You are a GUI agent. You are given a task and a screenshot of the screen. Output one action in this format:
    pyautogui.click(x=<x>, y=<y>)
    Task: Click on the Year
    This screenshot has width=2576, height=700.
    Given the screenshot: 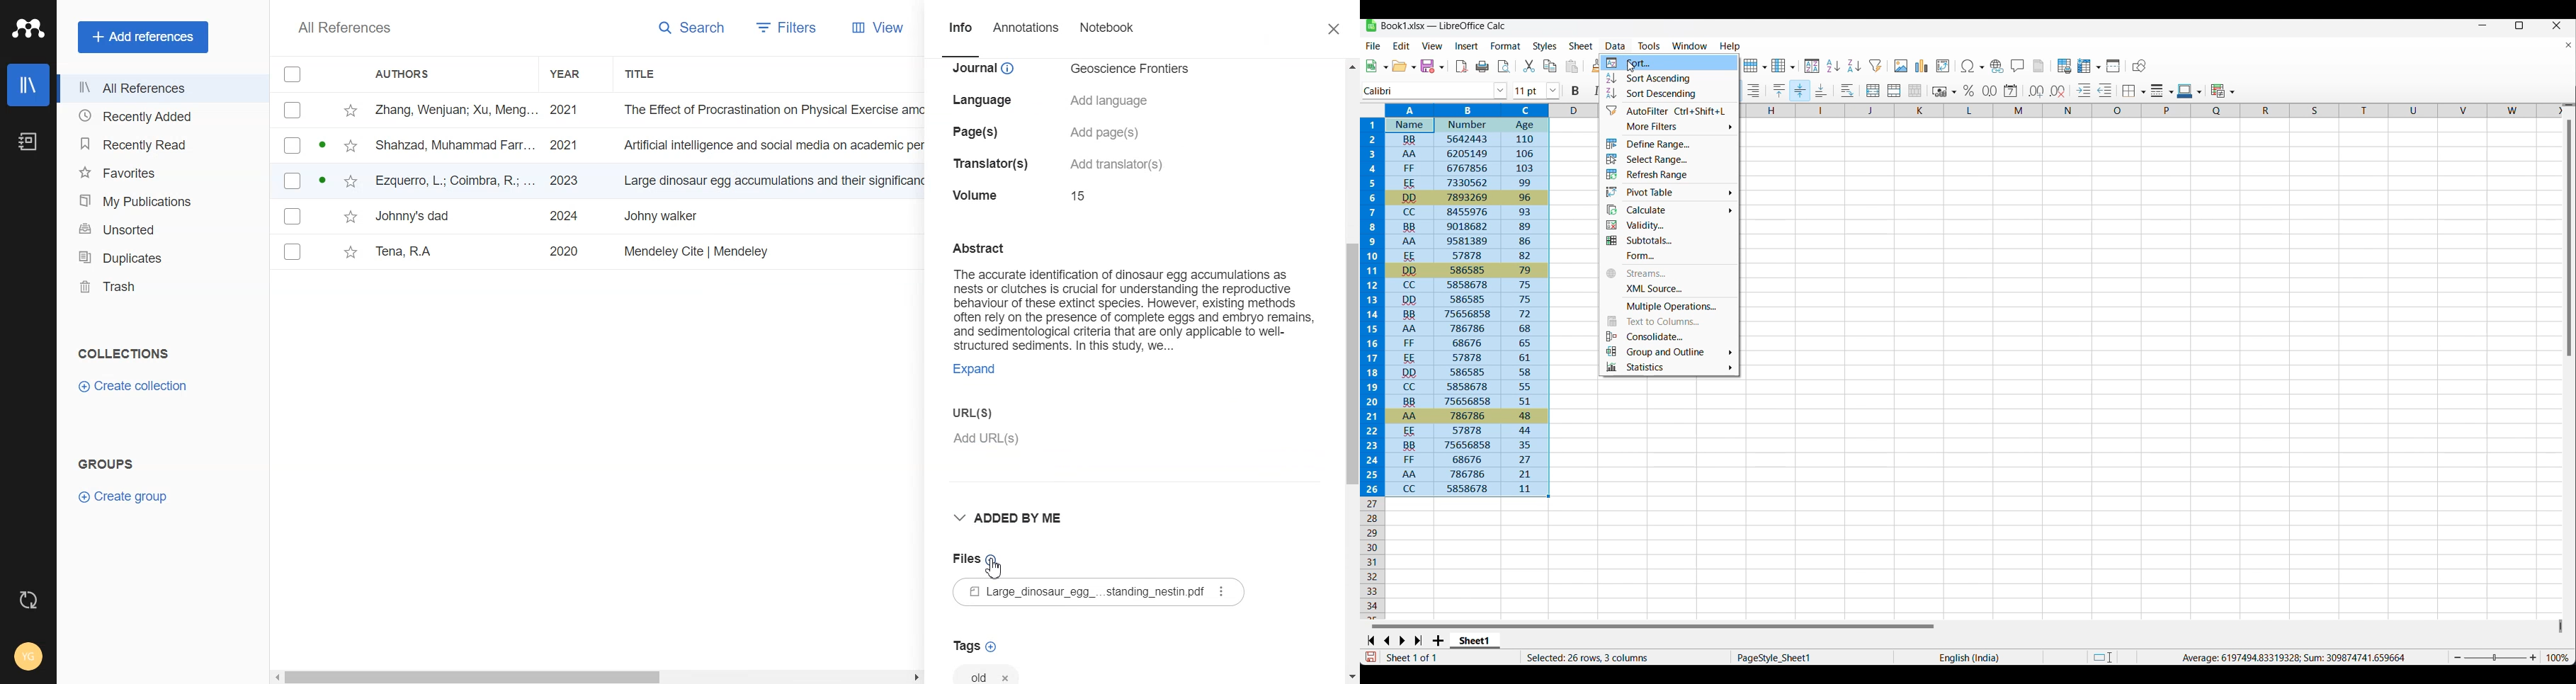 What is the action you would take?
    pyautogui.click(x=574, y=73)
    